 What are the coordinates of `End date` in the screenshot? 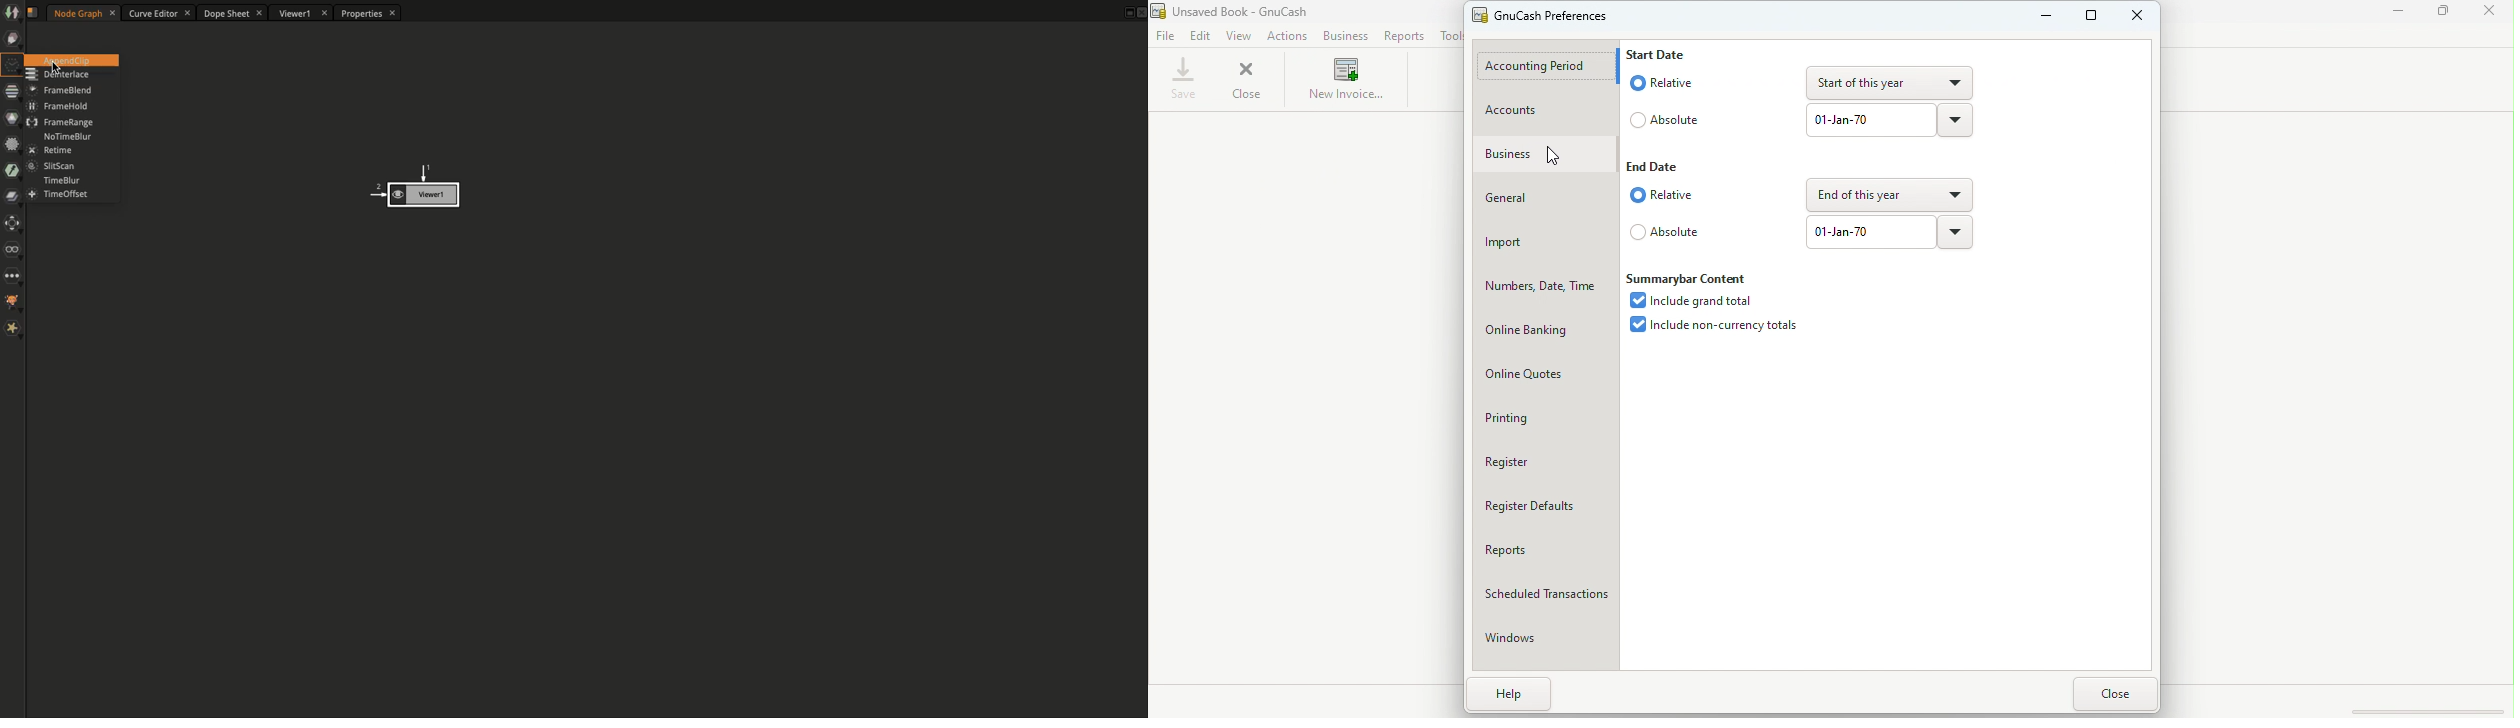 It's located at (1655, 165).